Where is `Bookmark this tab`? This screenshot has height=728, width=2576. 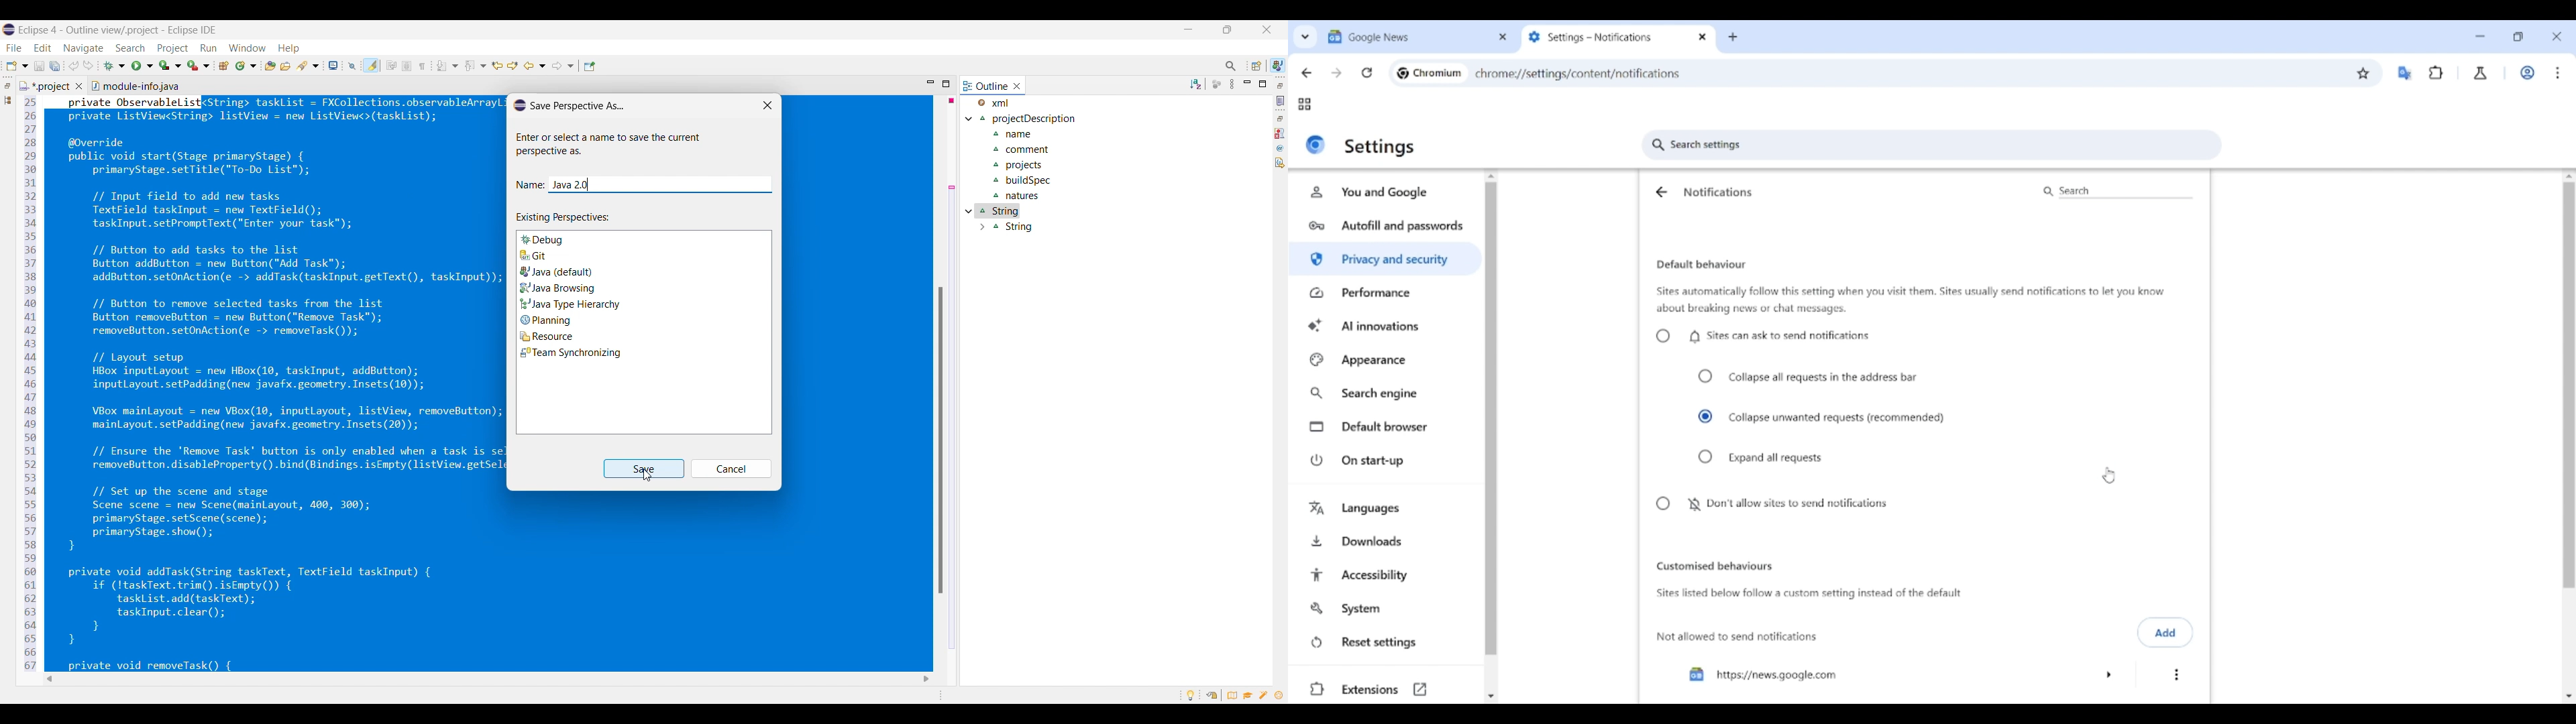 Bookmark this tab is located at coordinates (2363, 74).